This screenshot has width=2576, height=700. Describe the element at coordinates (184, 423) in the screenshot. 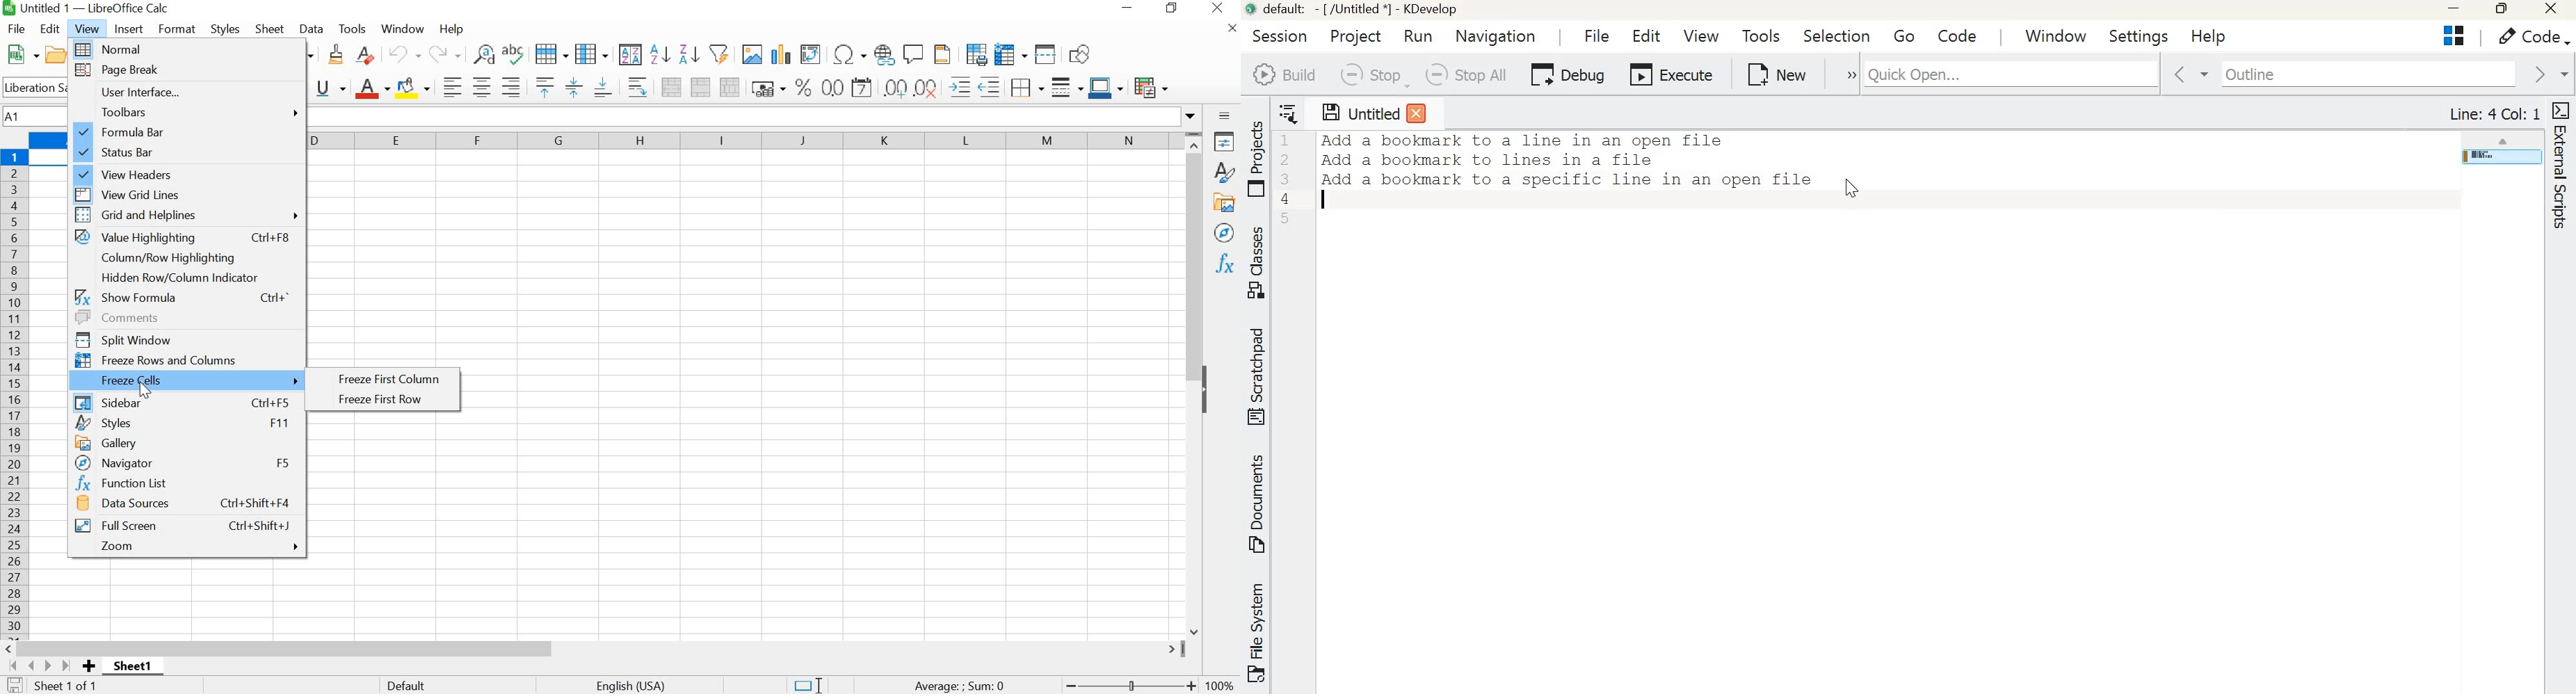

I see `STYLES` at that location.